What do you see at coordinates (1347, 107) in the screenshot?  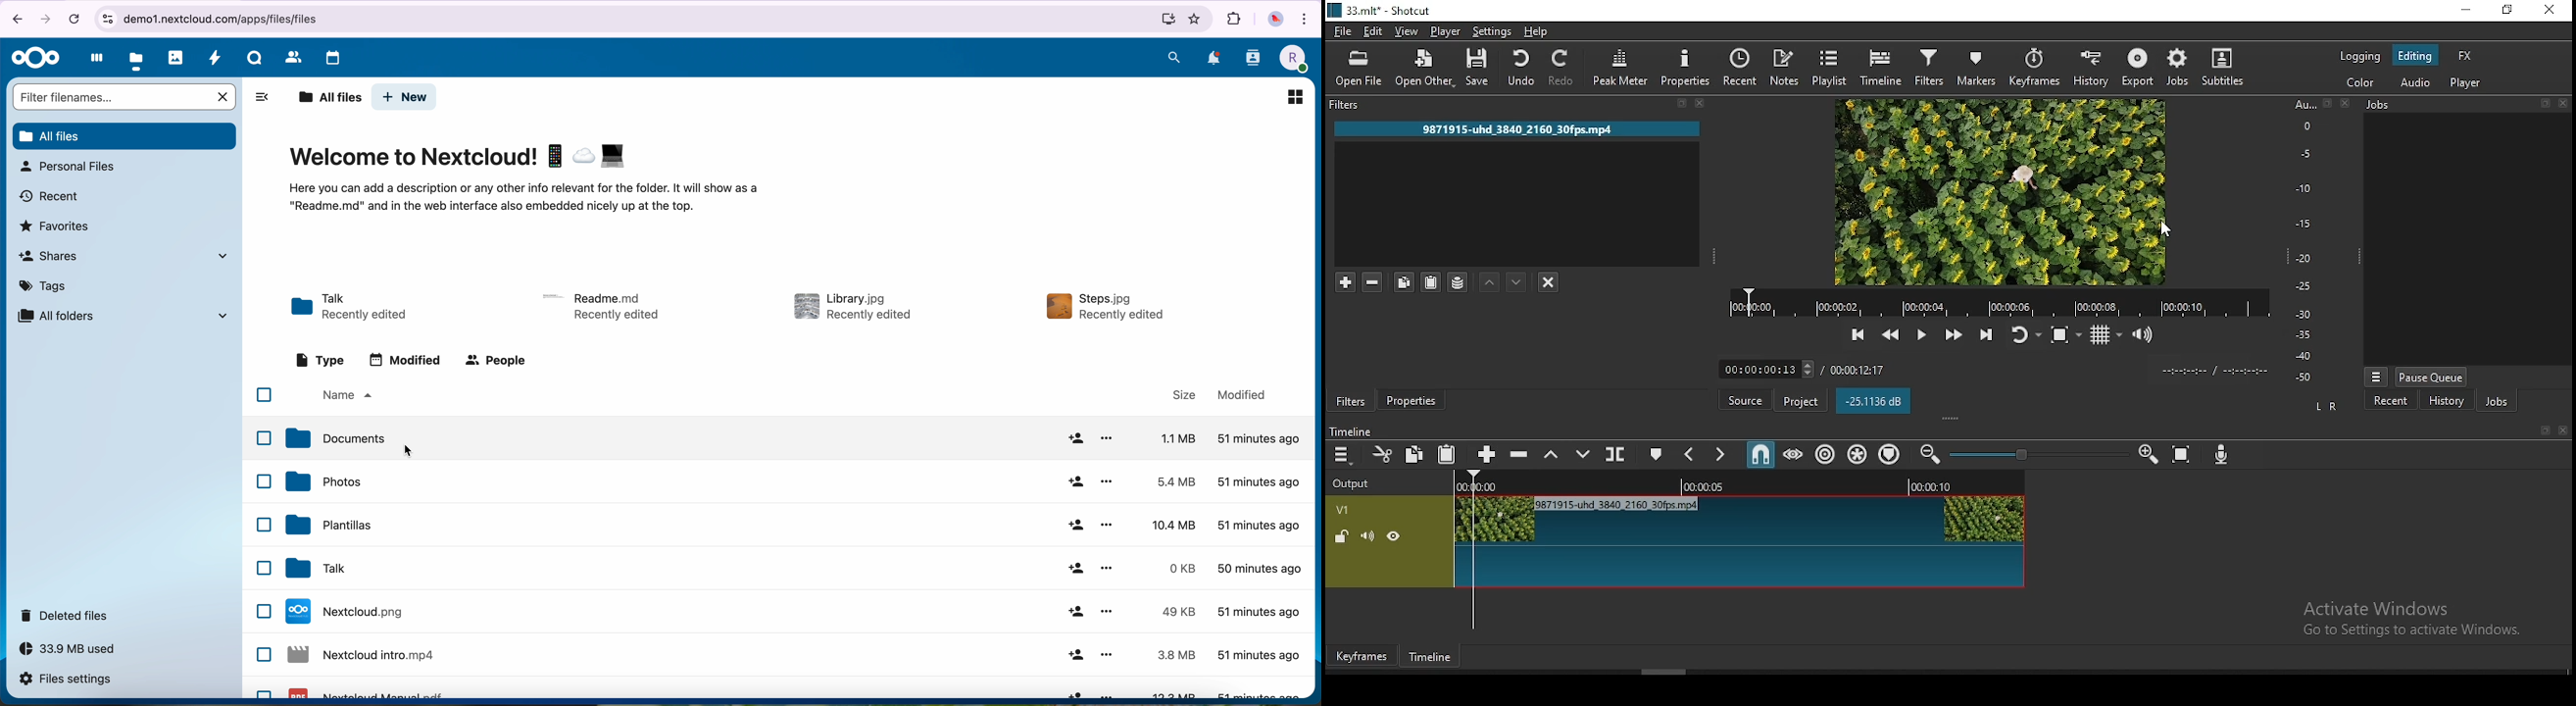 I see `filters` at bounding box center [1347, 107].